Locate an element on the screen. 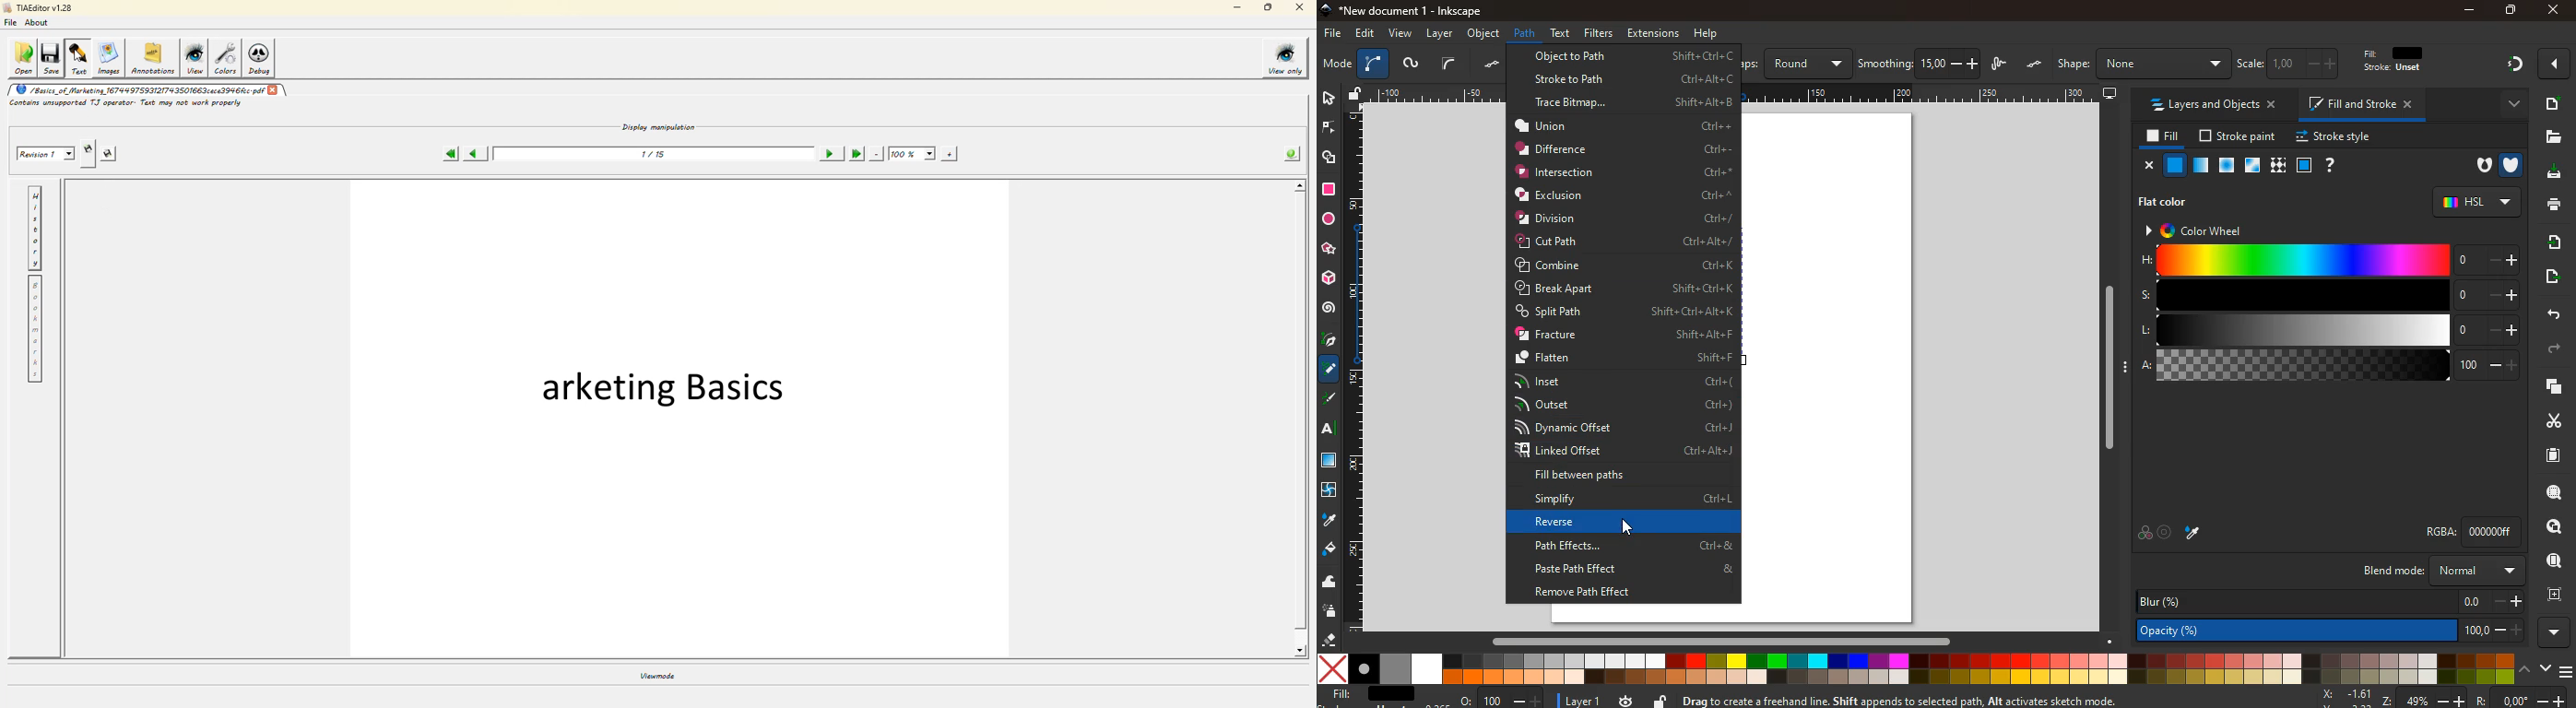 Image resolution: width=2576 pixels, height=728 pixels. circle is located at coordinates (1328, 219).